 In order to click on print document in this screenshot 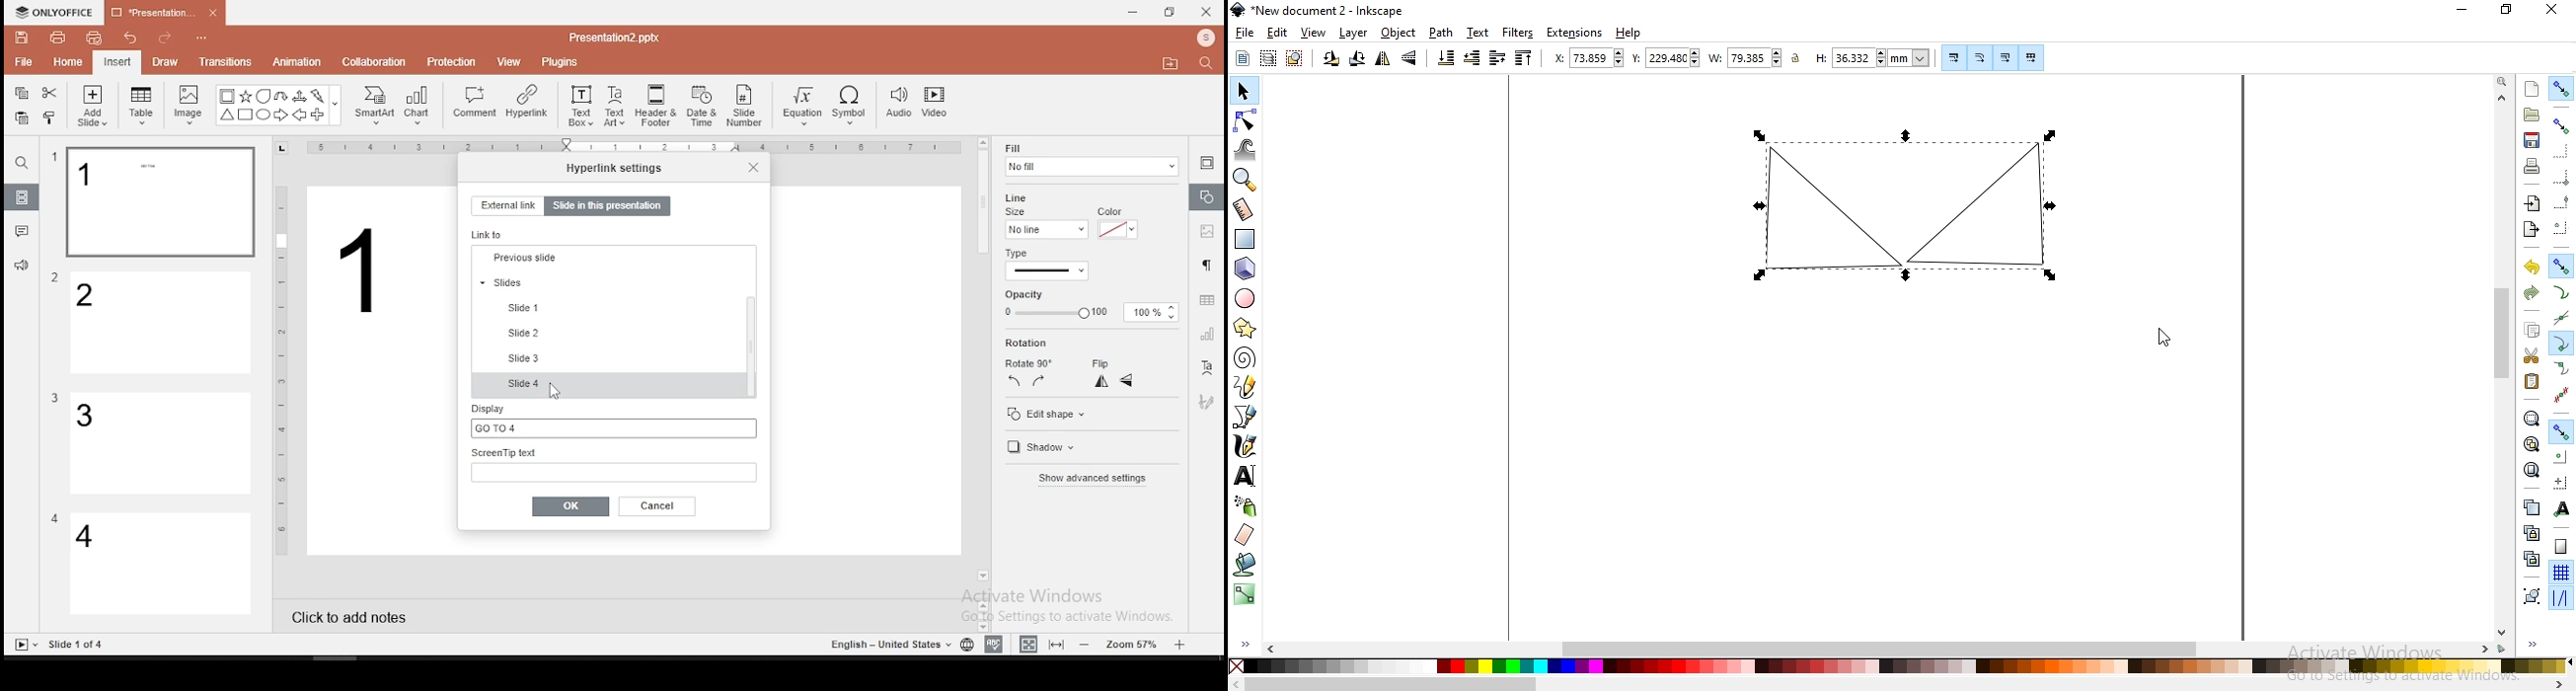, I will do `click(2534, 166)`.